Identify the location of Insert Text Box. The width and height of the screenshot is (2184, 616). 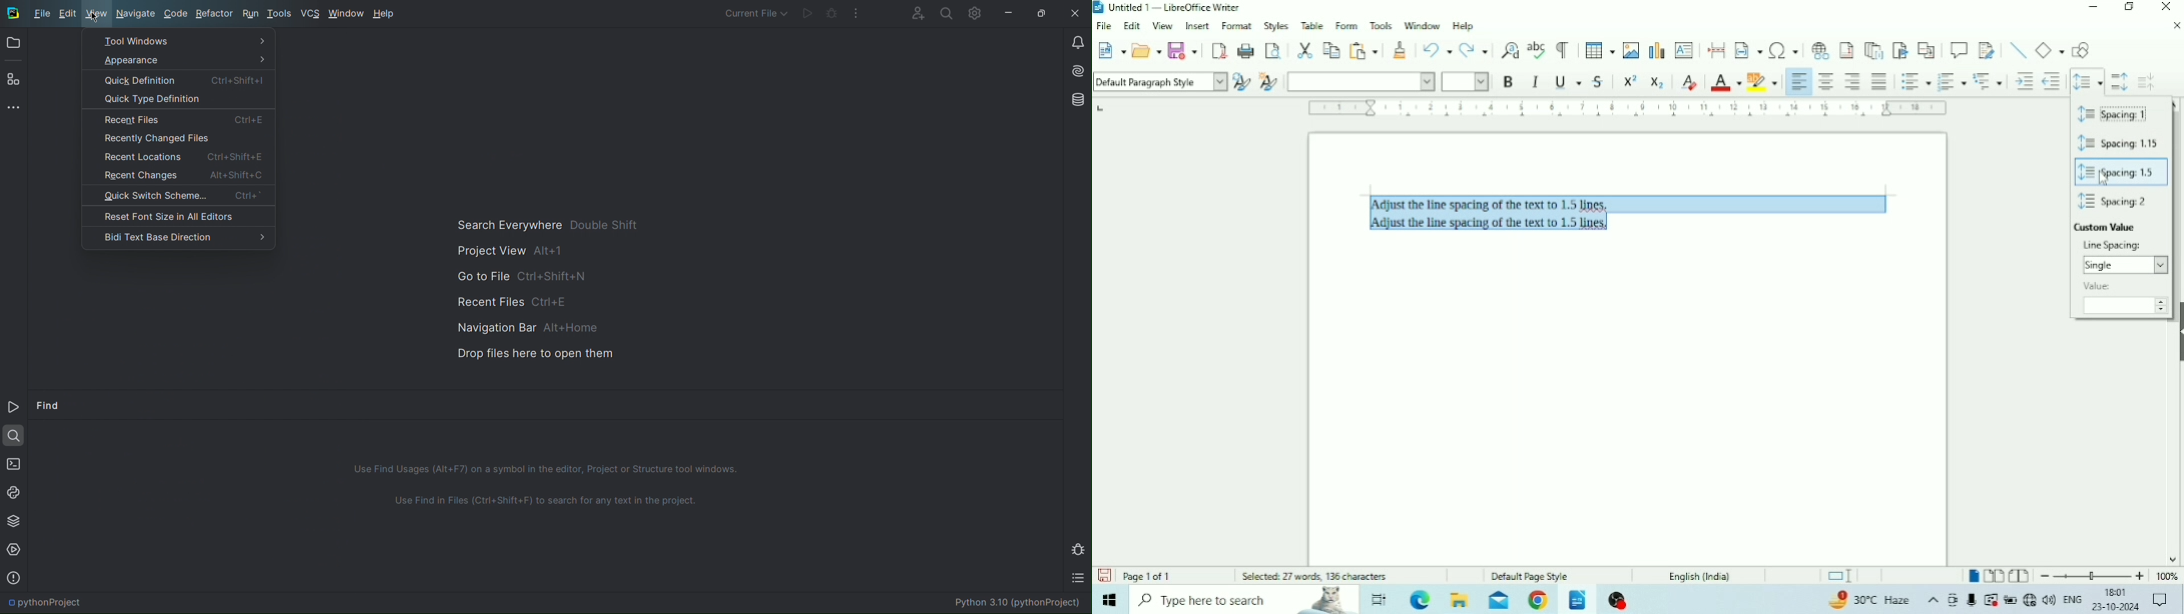
(1685, 50).